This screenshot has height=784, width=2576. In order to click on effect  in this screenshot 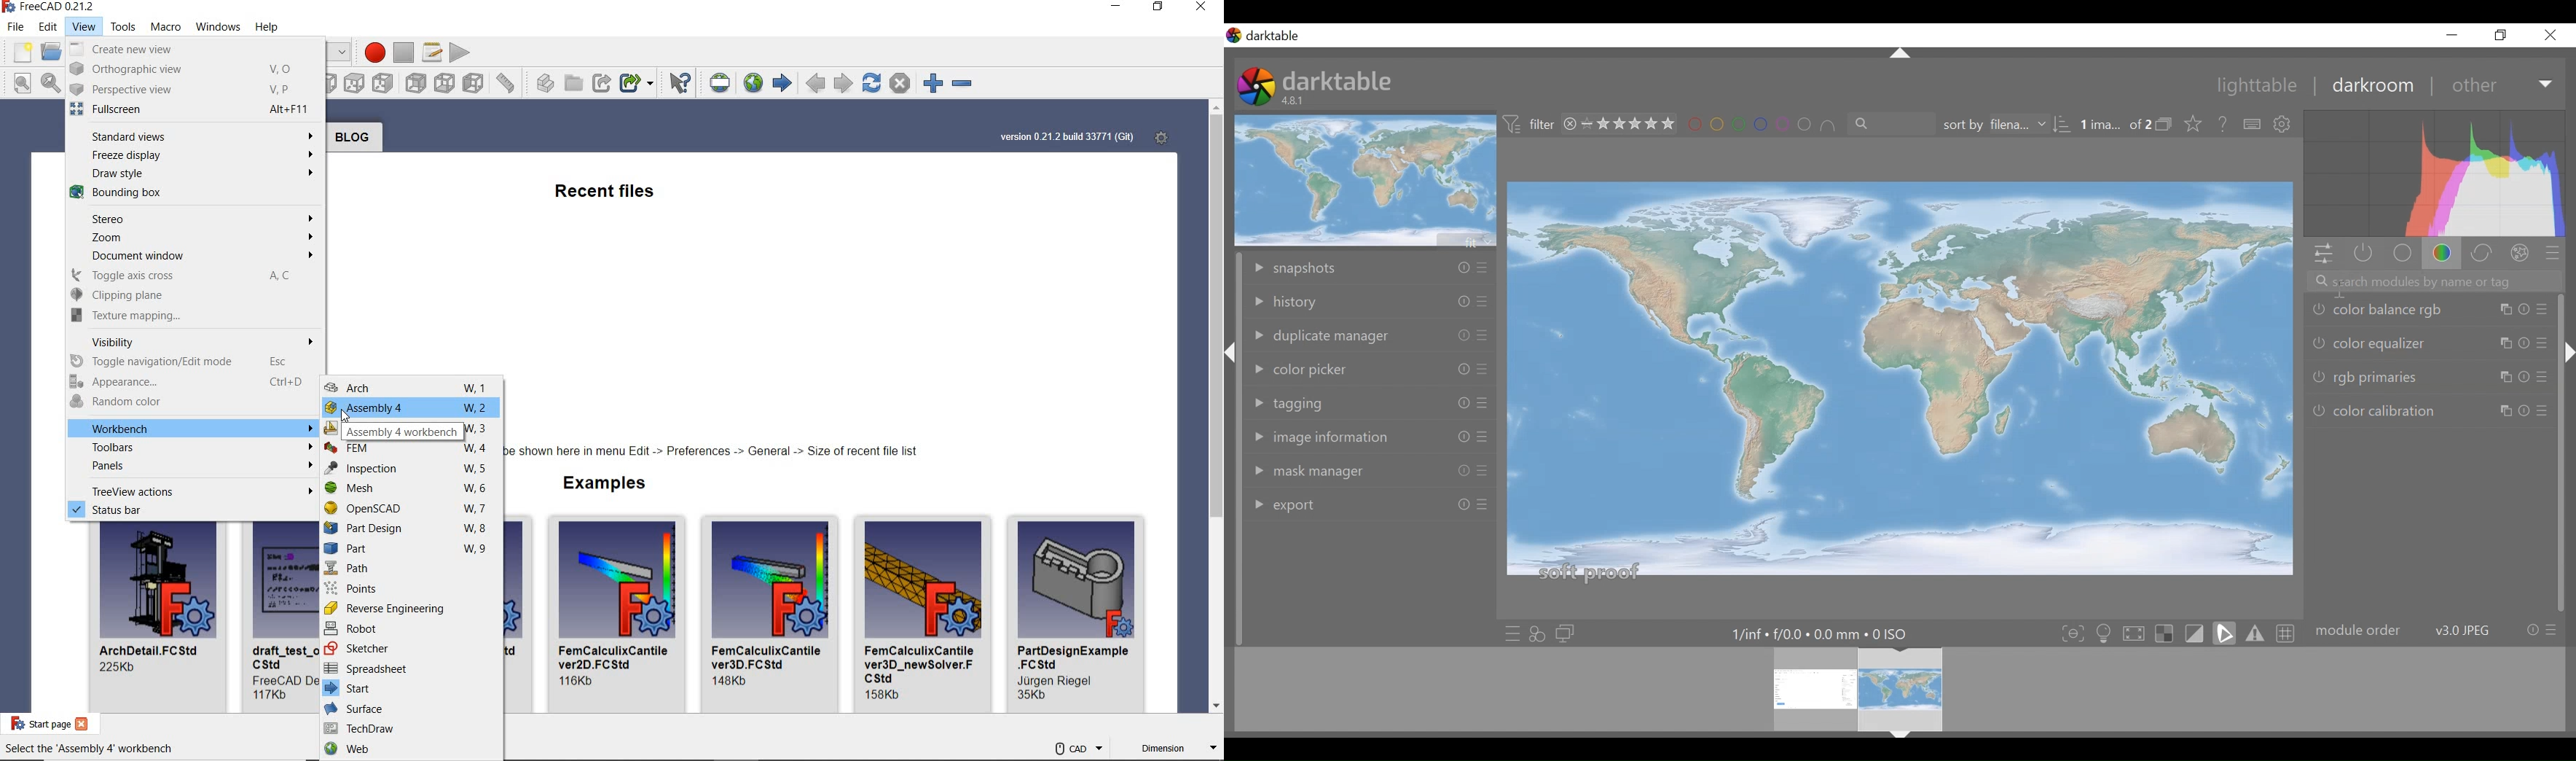, I will do `click(2523, 255)`.